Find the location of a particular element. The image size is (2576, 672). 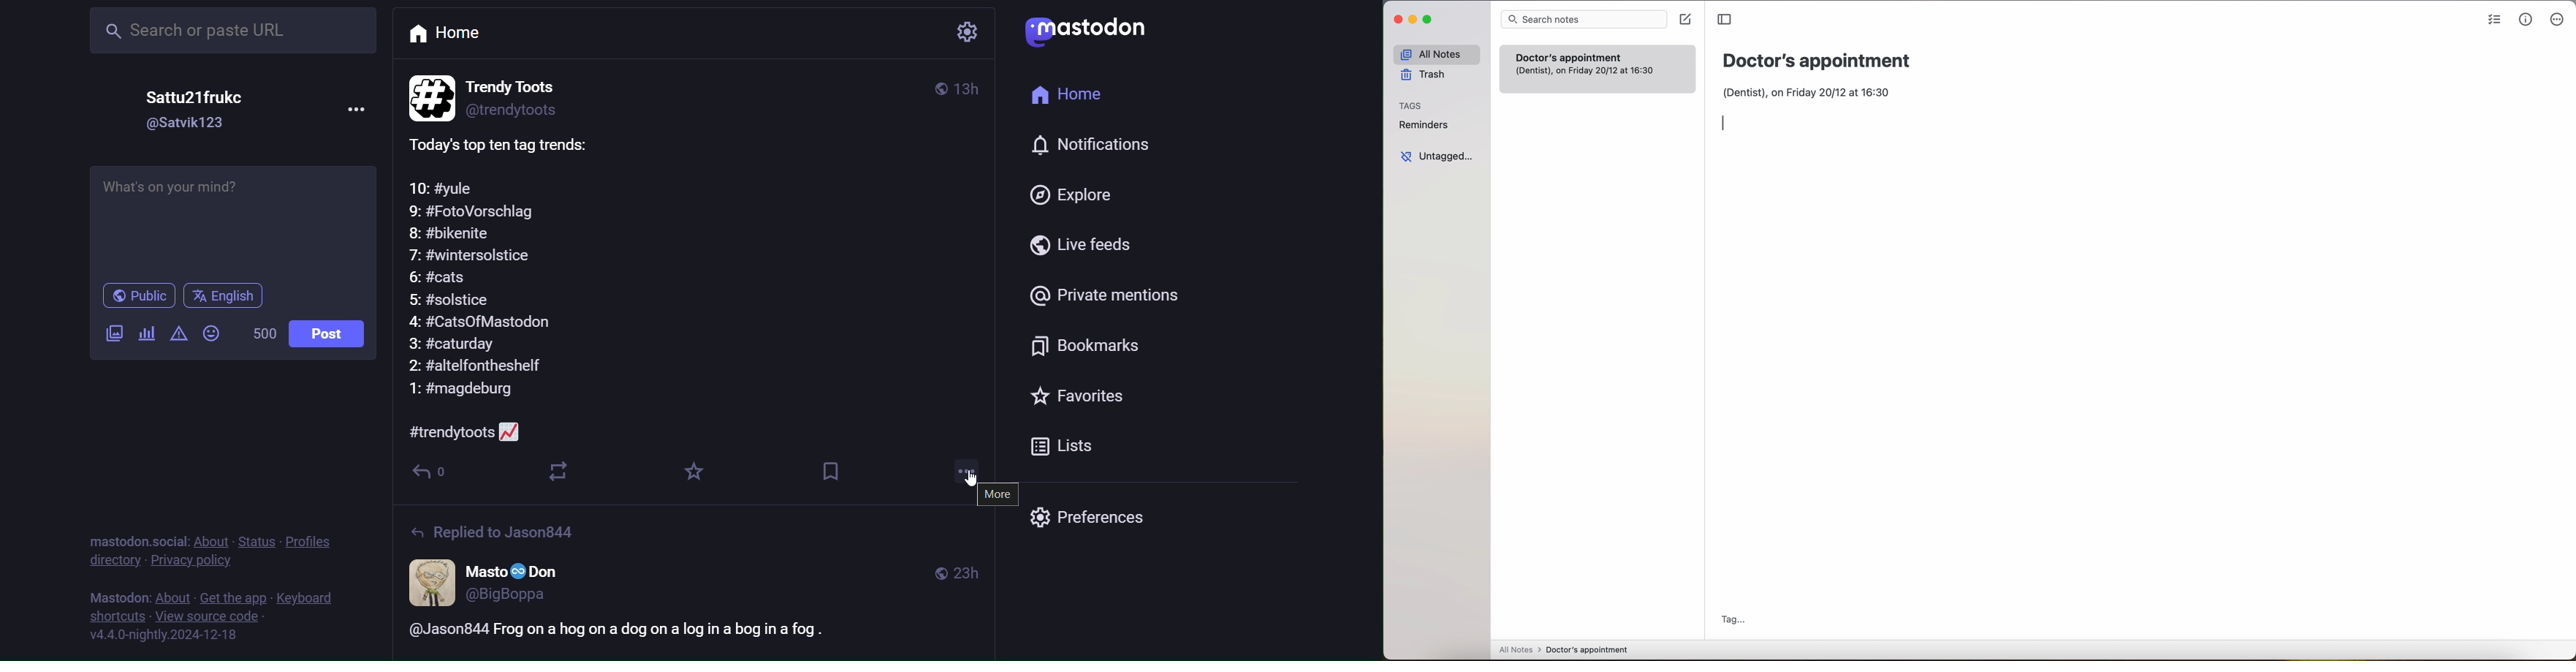

view source code is located at coordinates (221, 616).